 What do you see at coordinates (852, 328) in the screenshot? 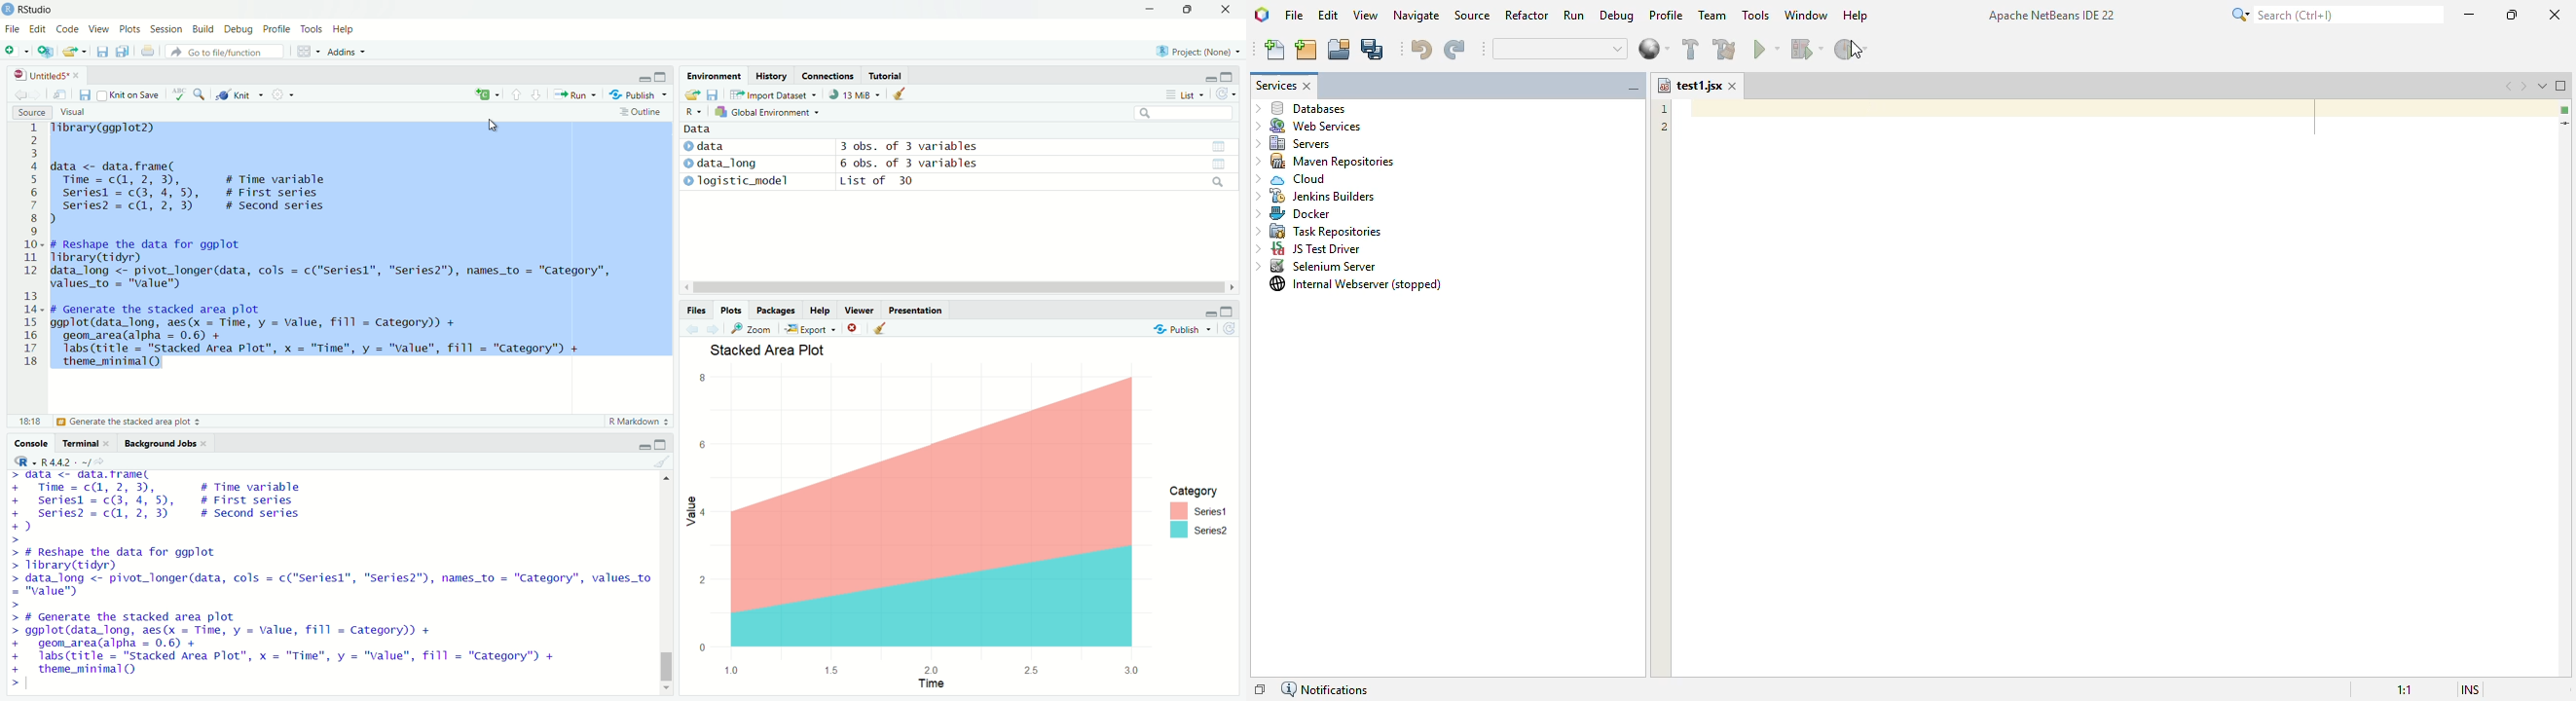
I see `close` at bounding box center [852, 328].